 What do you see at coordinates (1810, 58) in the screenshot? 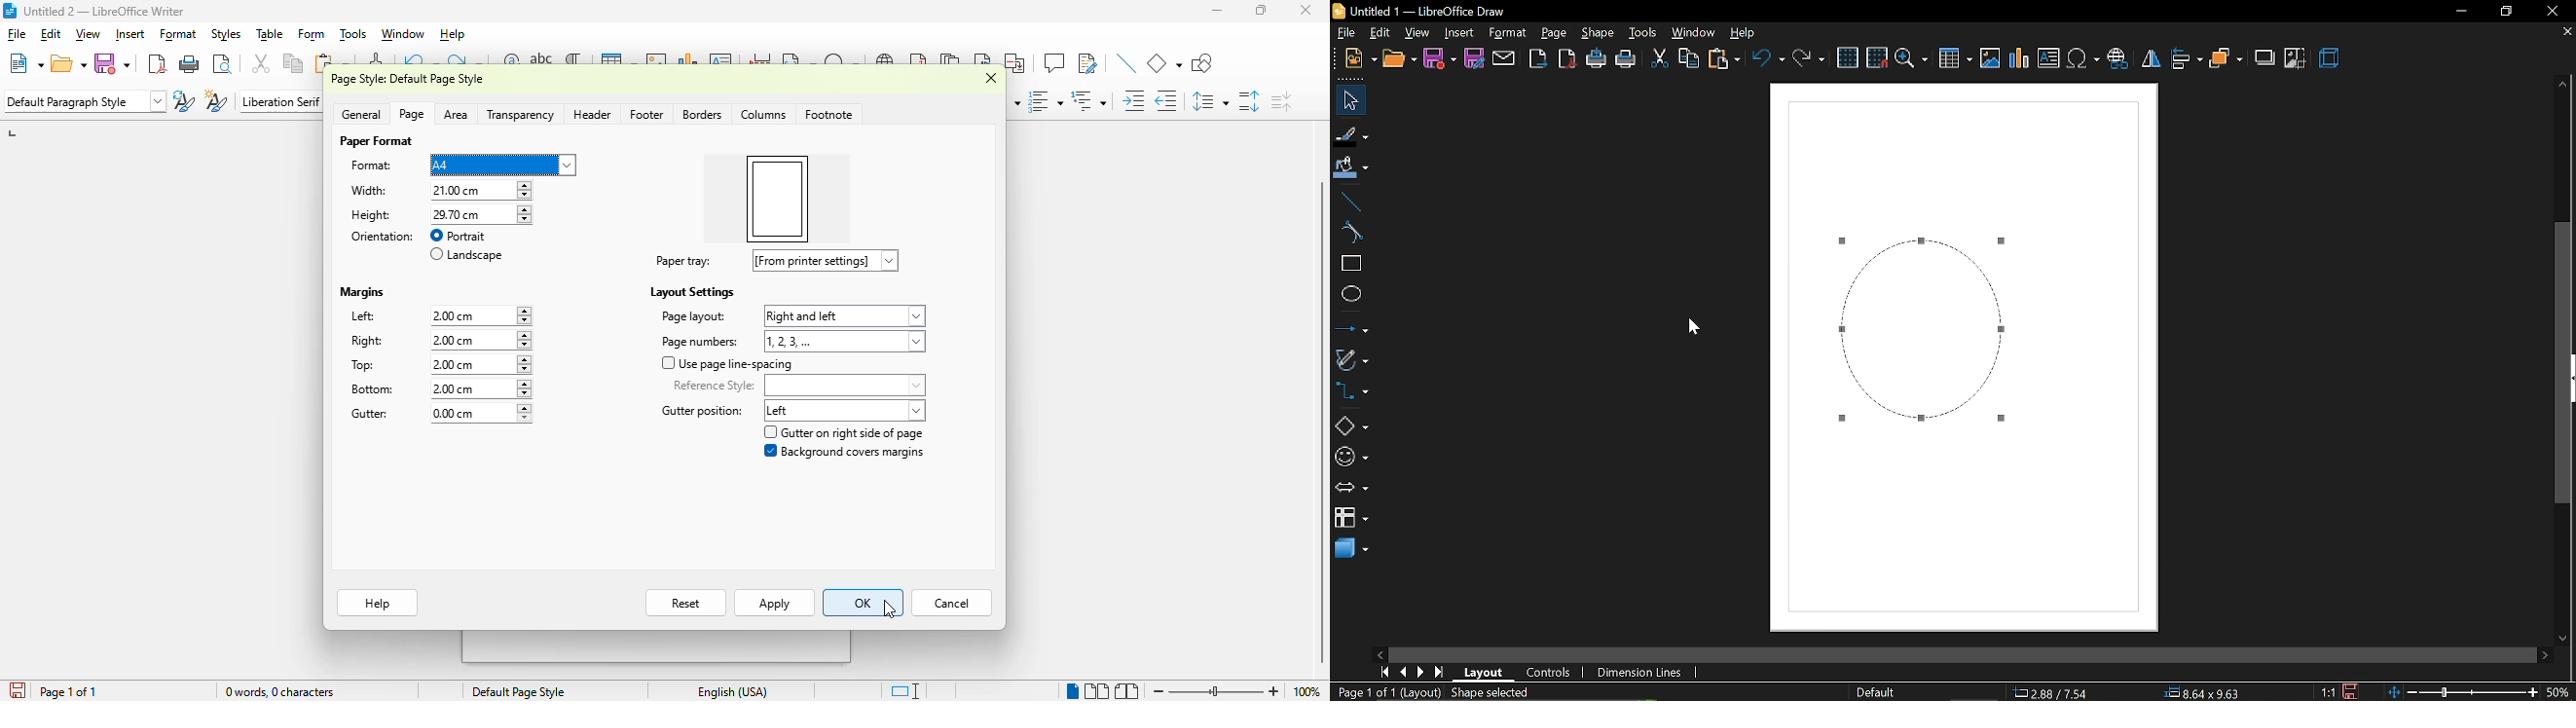
I see `redo` at bounding box center [1810, 58].